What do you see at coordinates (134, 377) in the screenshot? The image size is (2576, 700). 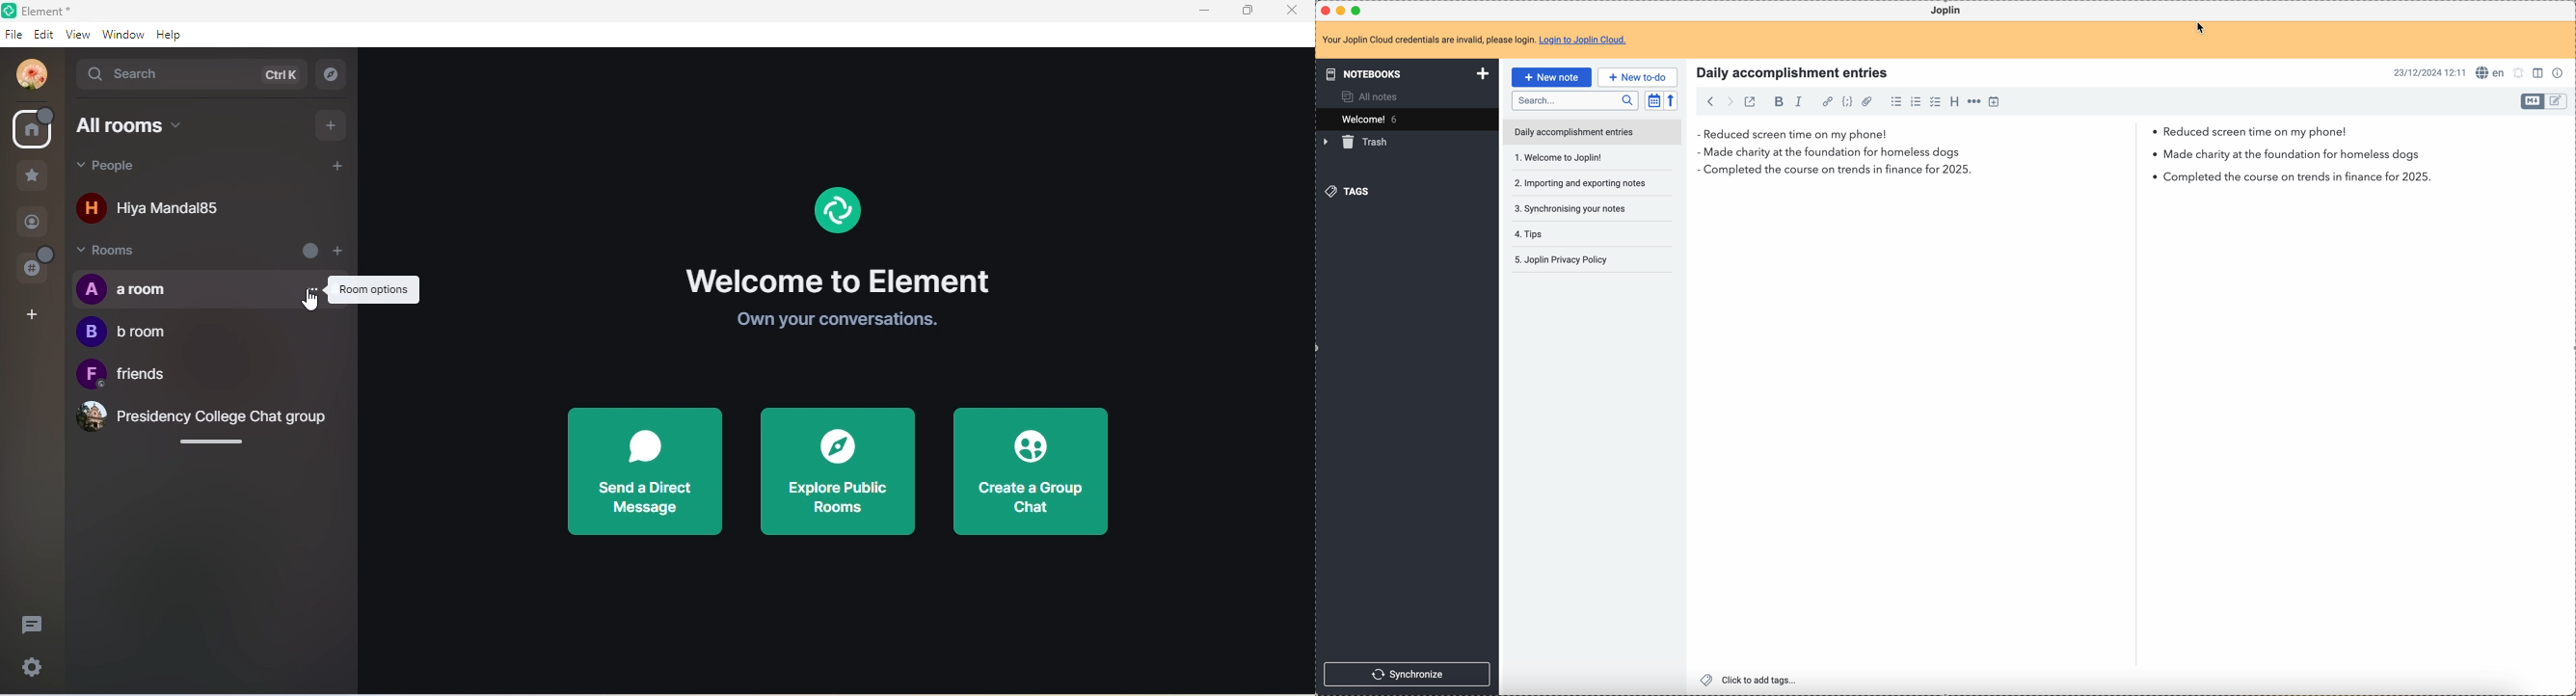 I see `friends` at bounding box center [134, 377].